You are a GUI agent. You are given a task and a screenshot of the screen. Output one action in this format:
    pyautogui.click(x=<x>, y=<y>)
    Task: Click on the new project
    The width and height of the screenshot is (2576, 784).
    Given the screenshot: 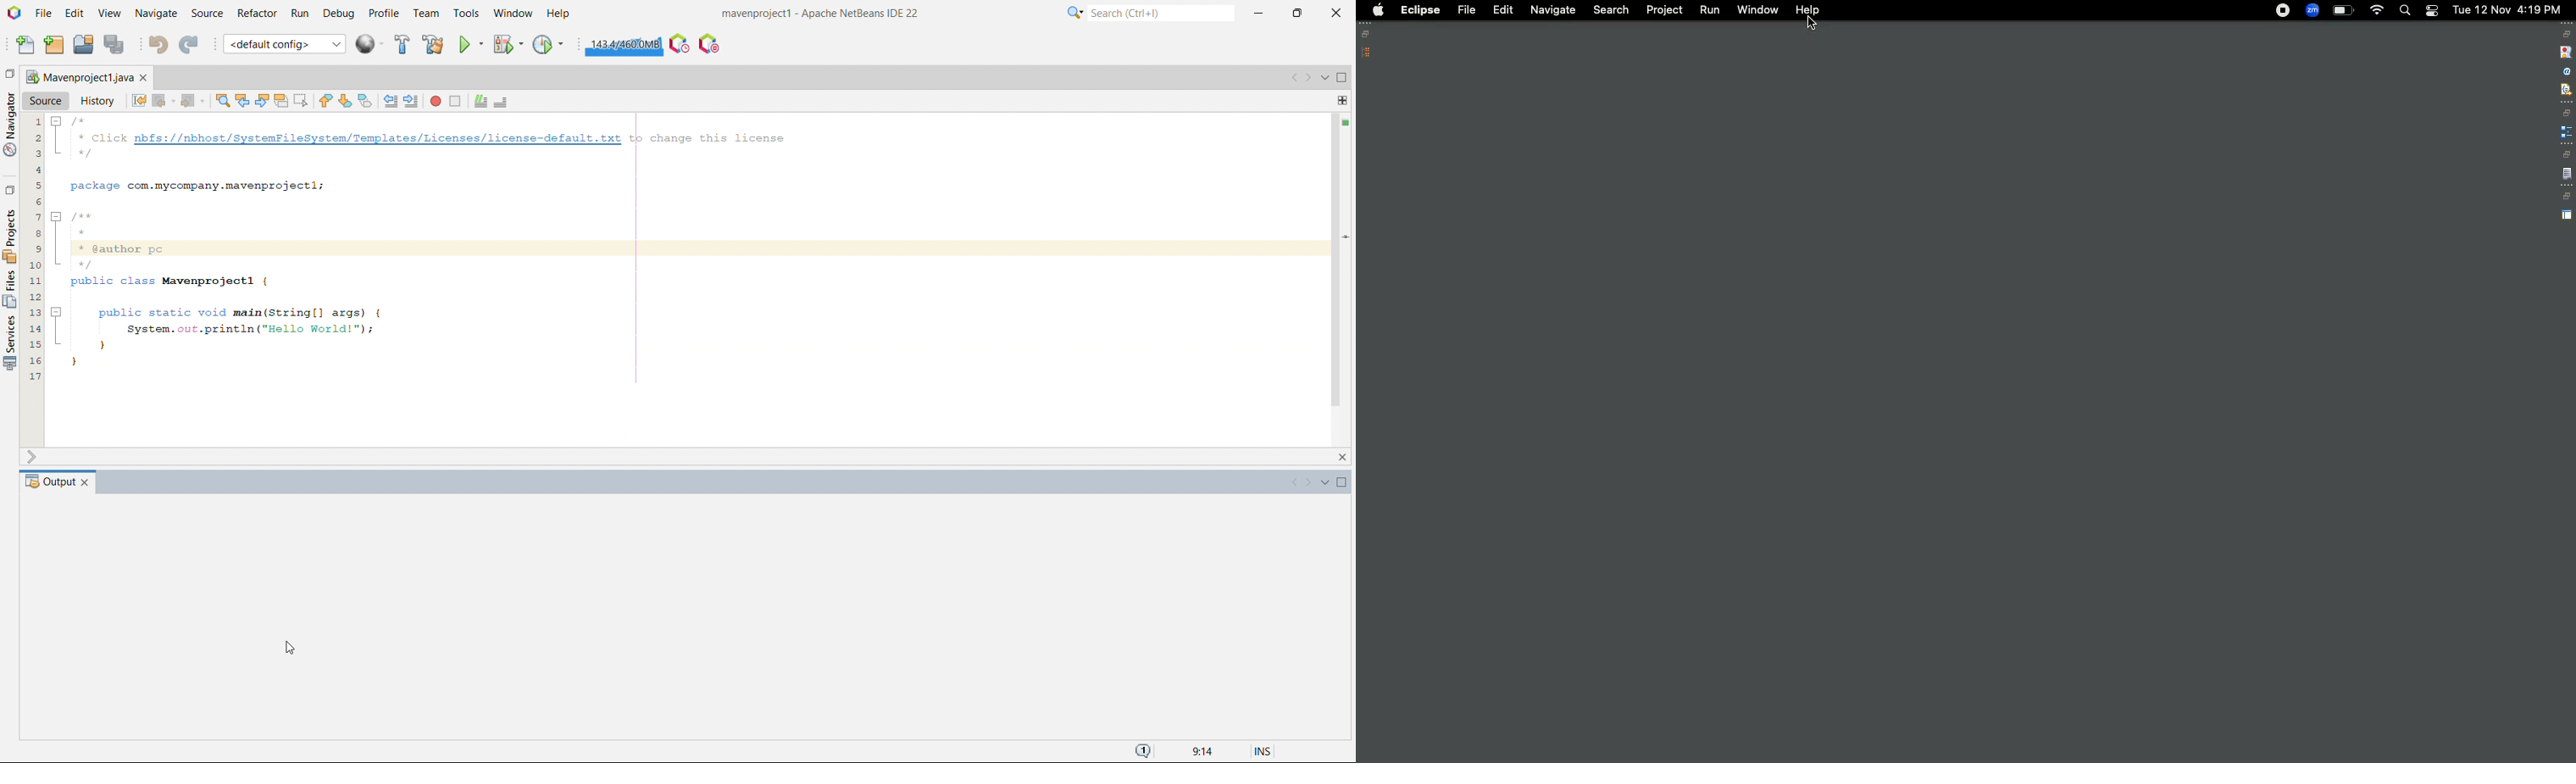 What is the action you would take?
    pyautogui.click(x=54, y=44)
    